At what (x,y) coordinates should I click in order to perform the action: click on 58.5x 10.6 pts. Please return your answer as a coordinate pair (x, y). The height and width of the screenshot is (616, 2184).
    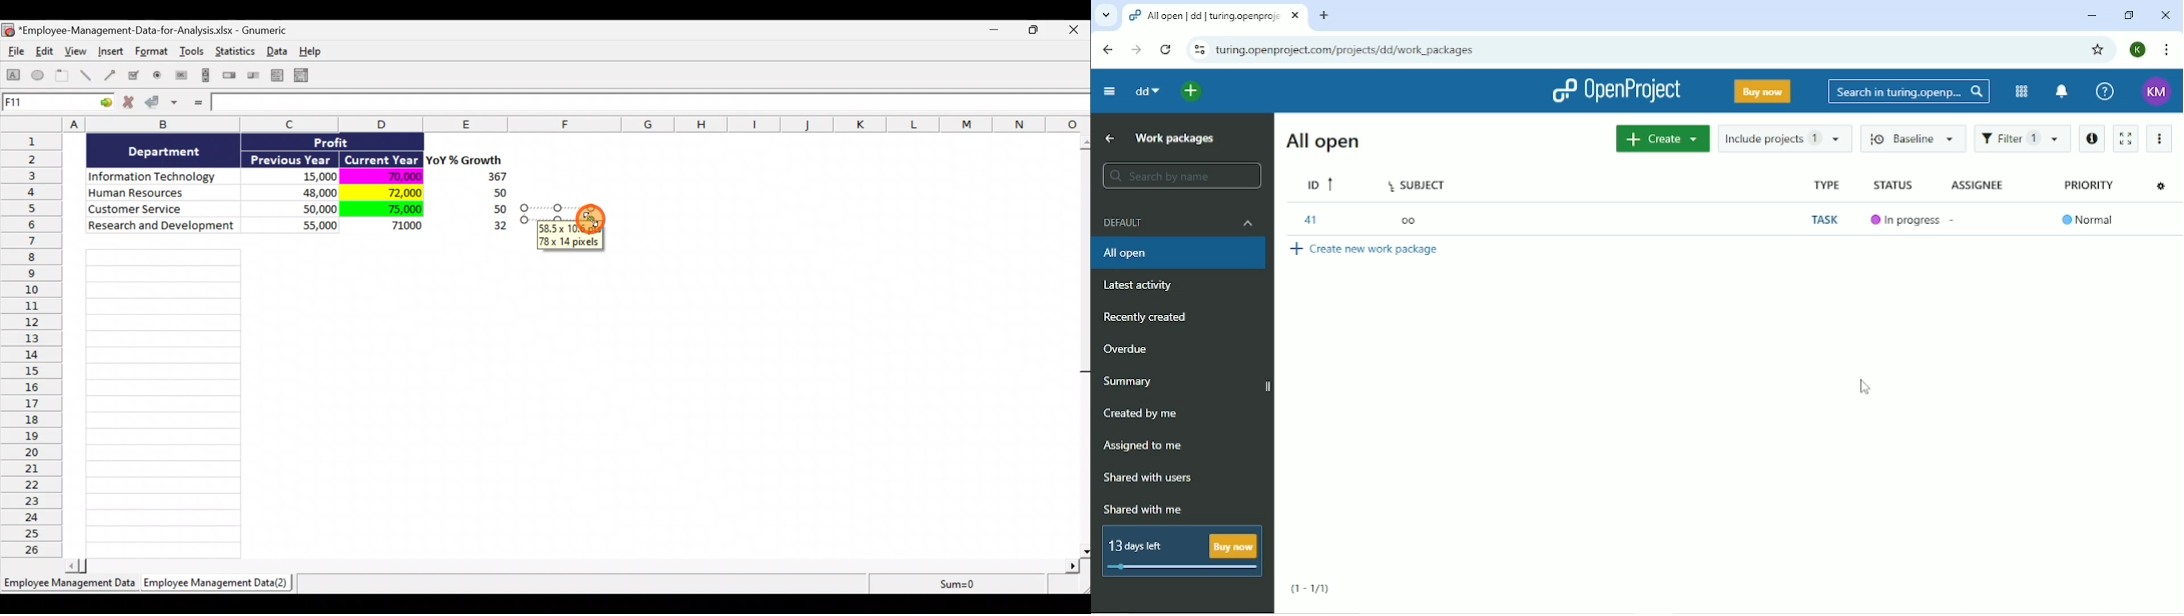
    Looking at the image, I should click on (572, 228).